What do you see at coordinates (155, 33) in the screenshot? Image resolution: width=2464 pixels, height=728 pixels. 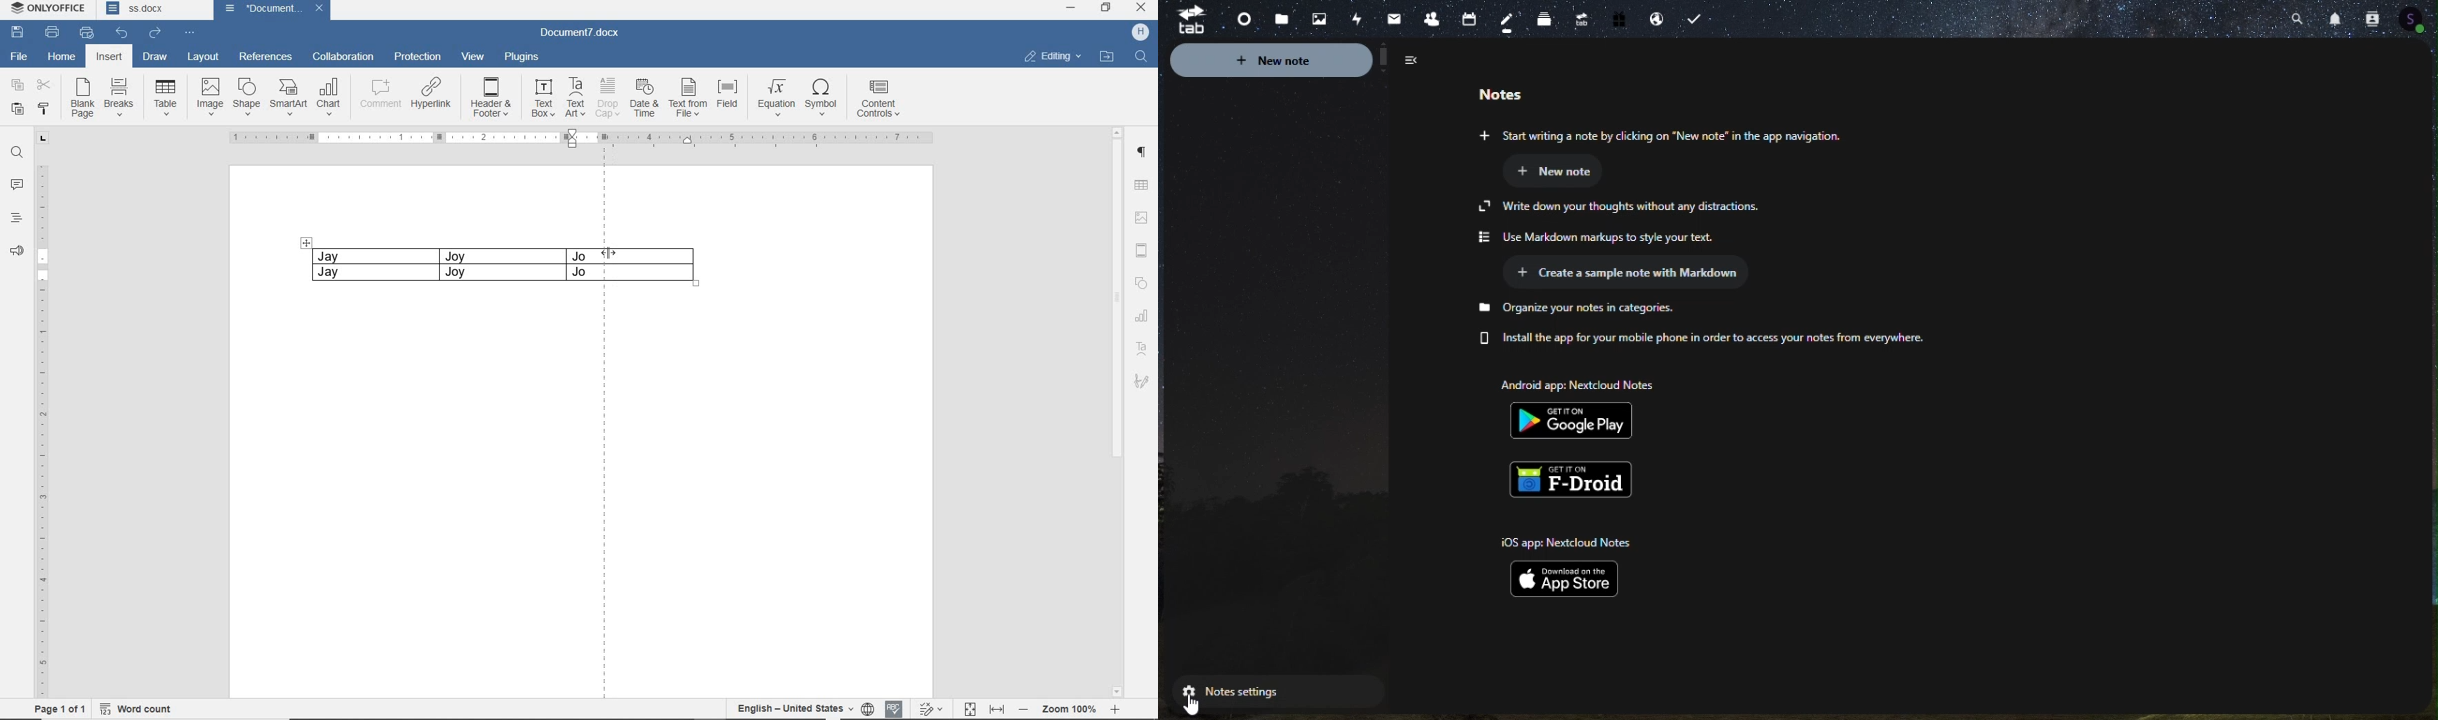 I see `REDO` at bounding box center [155, 33].